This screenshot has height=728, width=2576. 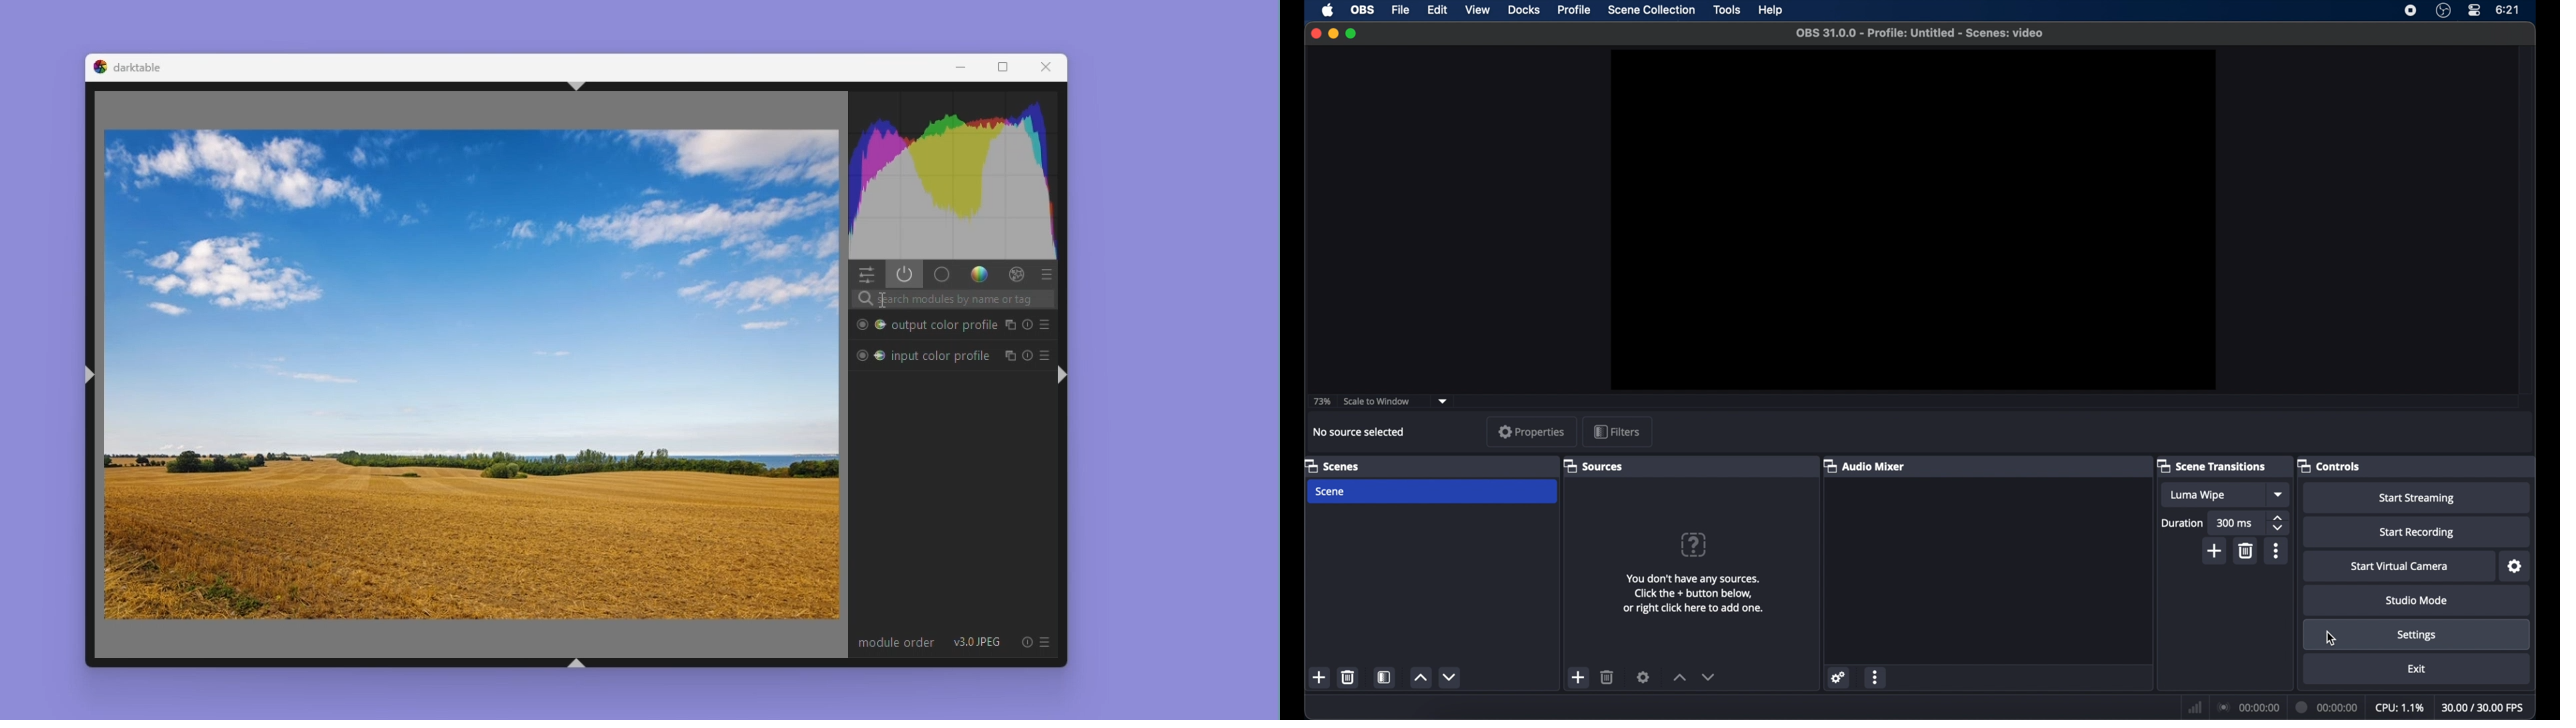 What do you see at coordinates (2515, 567) in the screenshot?
I see `settings` at bounding box center [2515, 567].